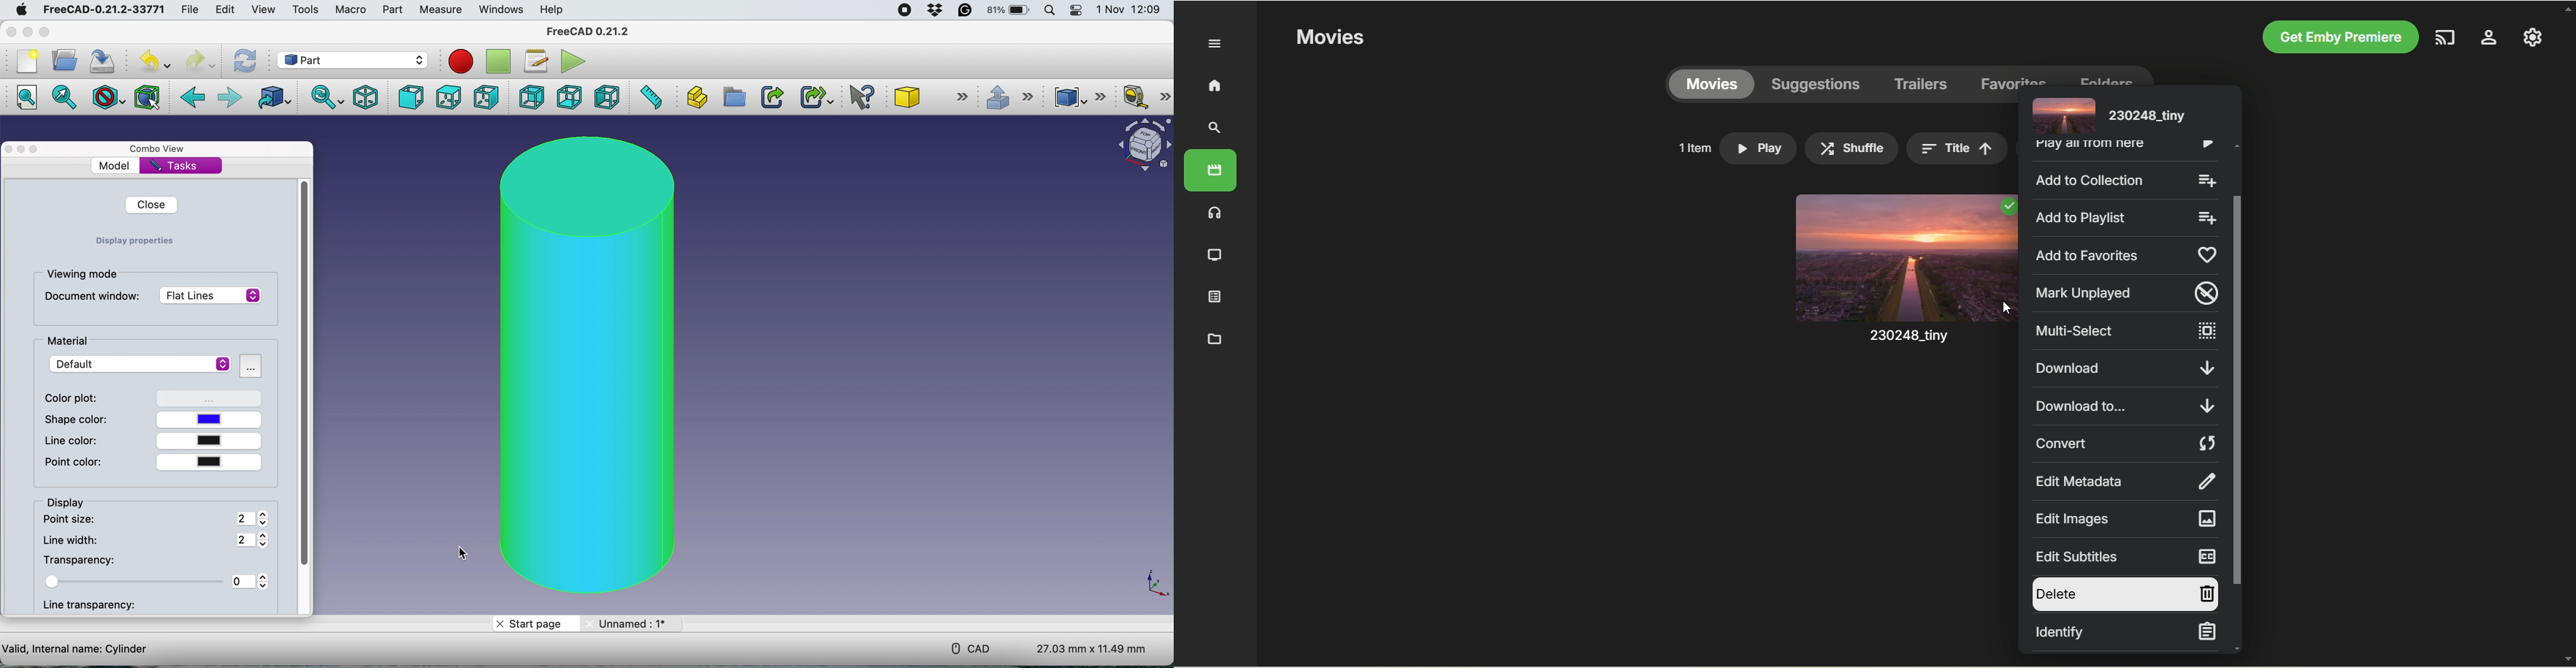 The width and height of the screenshot is (2576, 672). I want to click on metadata manager, so click(1212, 338).